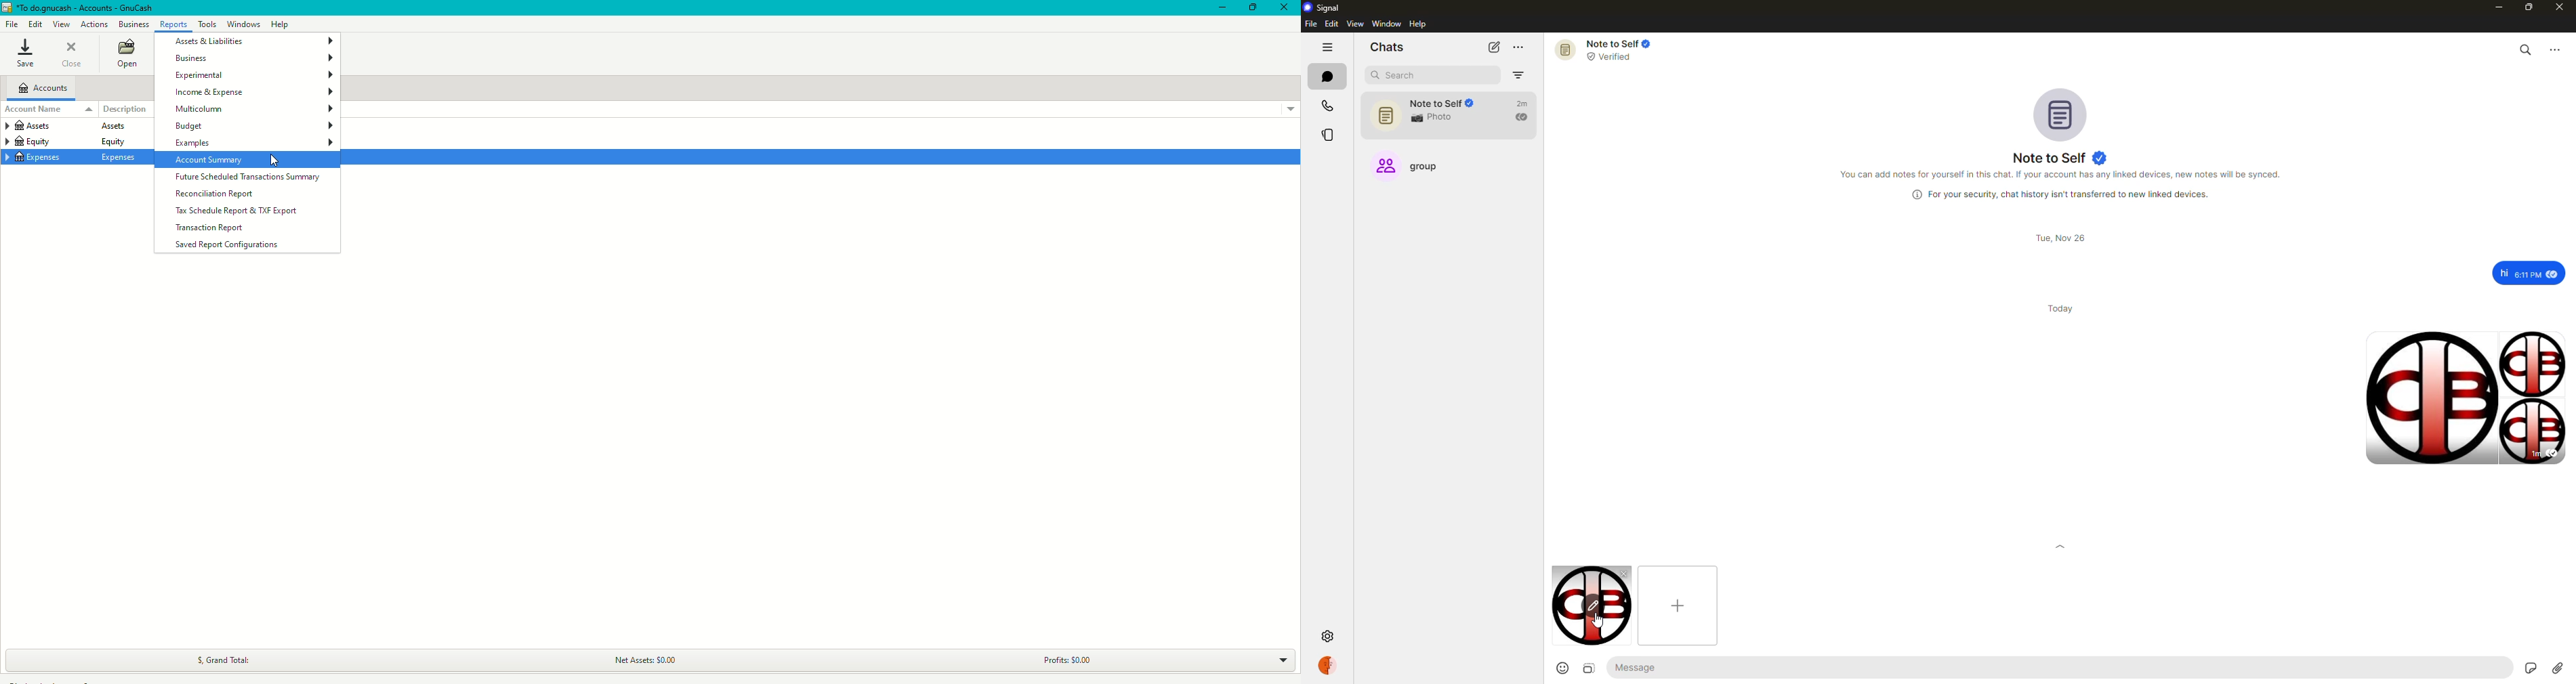 This screenshot has height=700, width=2576. Describe the element at coordinates (215, 194) in the screenshot. I see `Reconciliation Report ` at that location.